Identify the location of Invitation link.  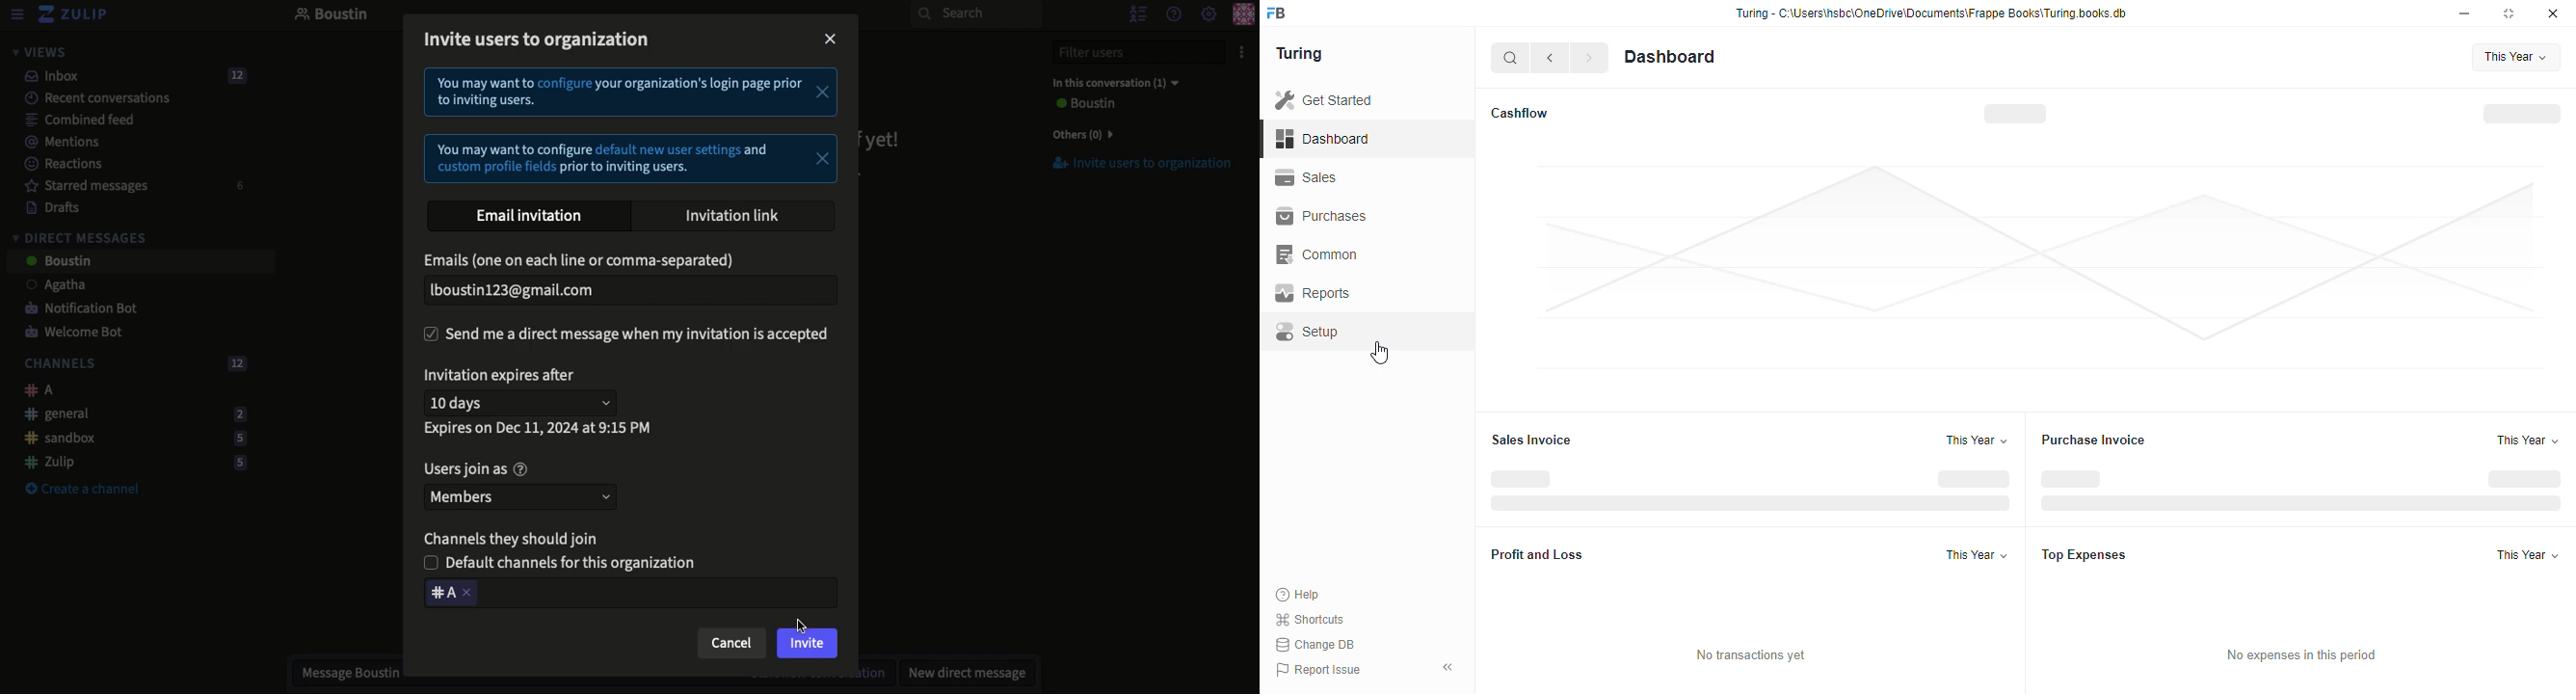
(734, 215).